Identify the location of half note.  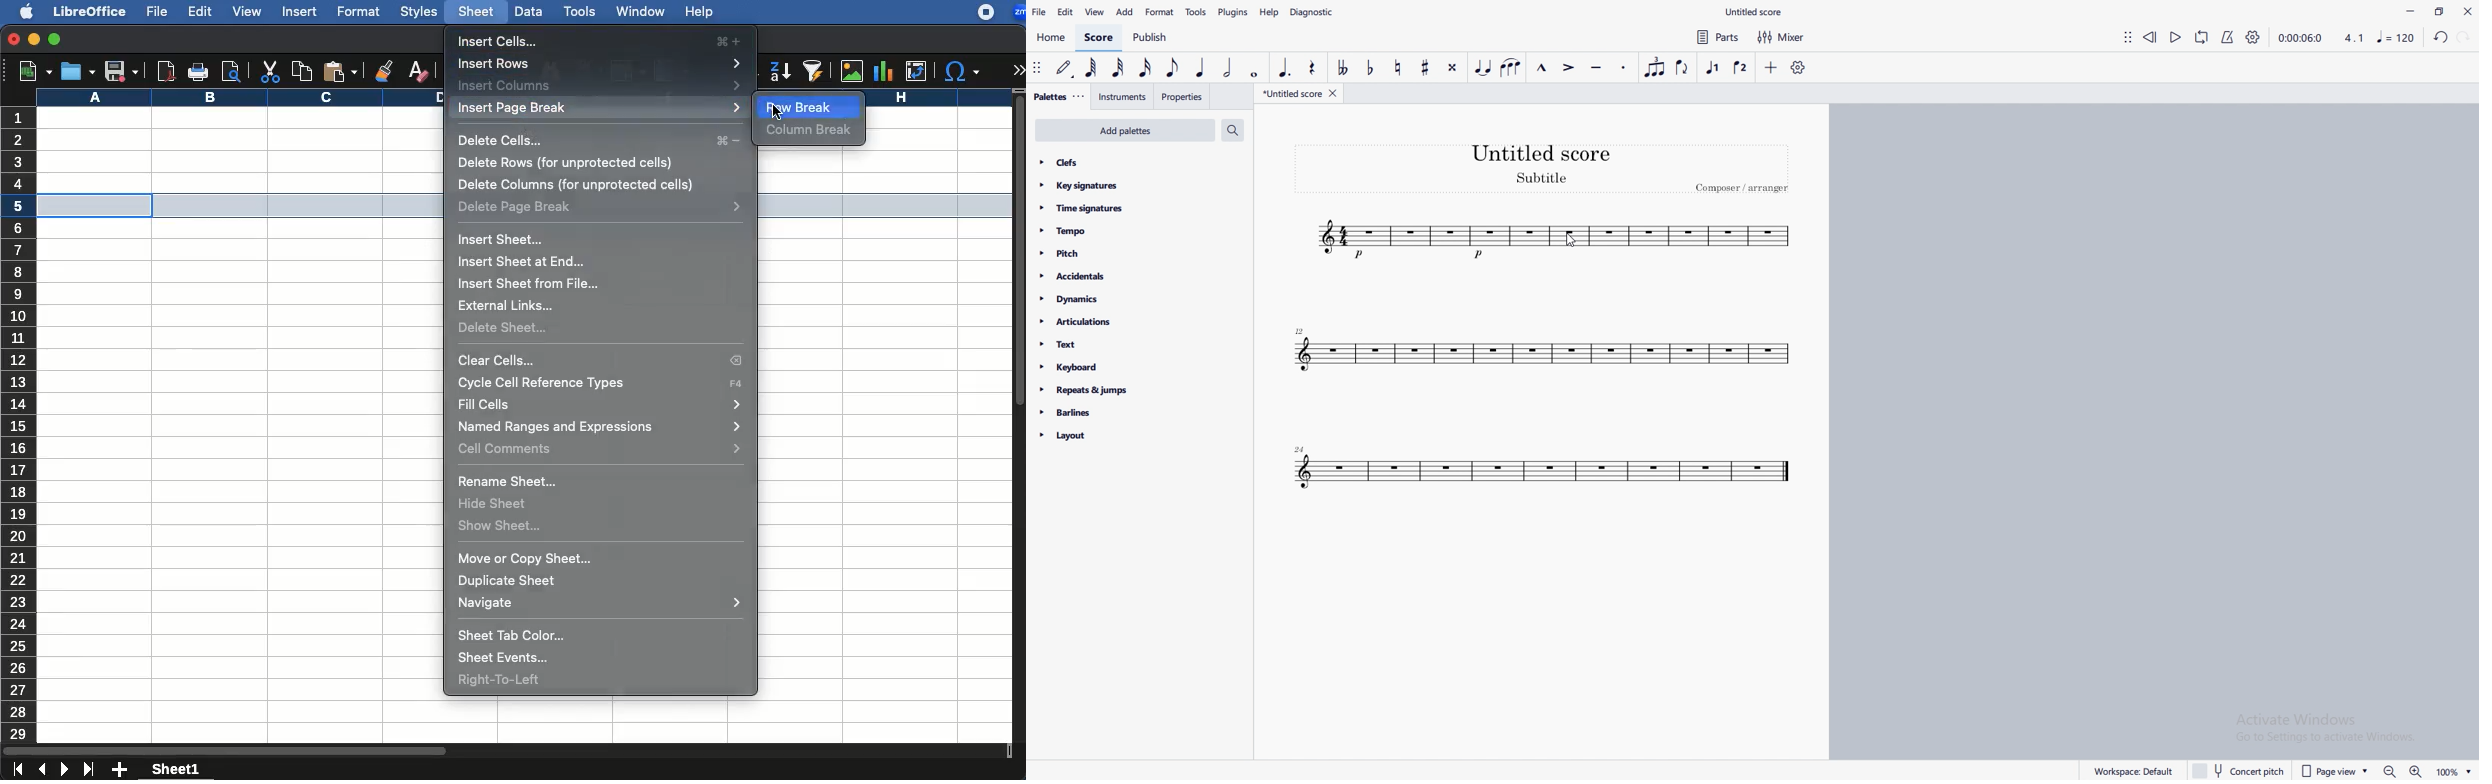
(1230, 67).